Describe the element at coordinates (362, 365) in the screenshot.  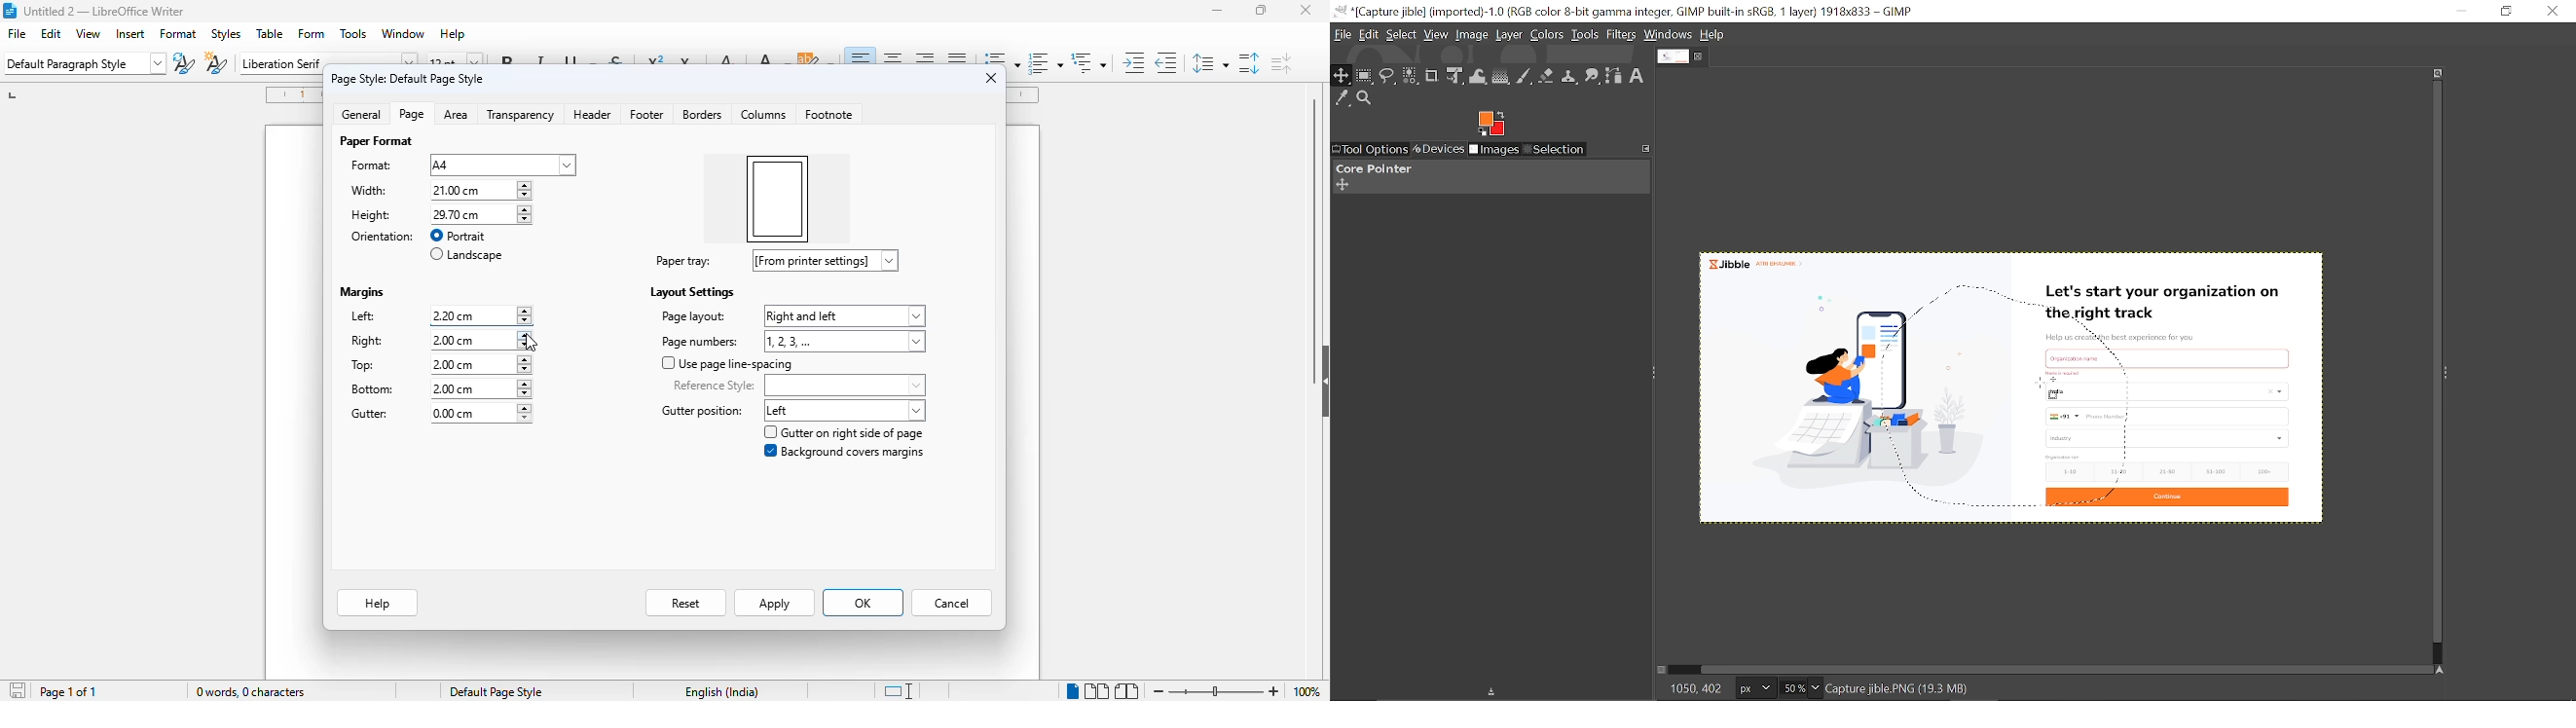
I see `top: ` at that location.